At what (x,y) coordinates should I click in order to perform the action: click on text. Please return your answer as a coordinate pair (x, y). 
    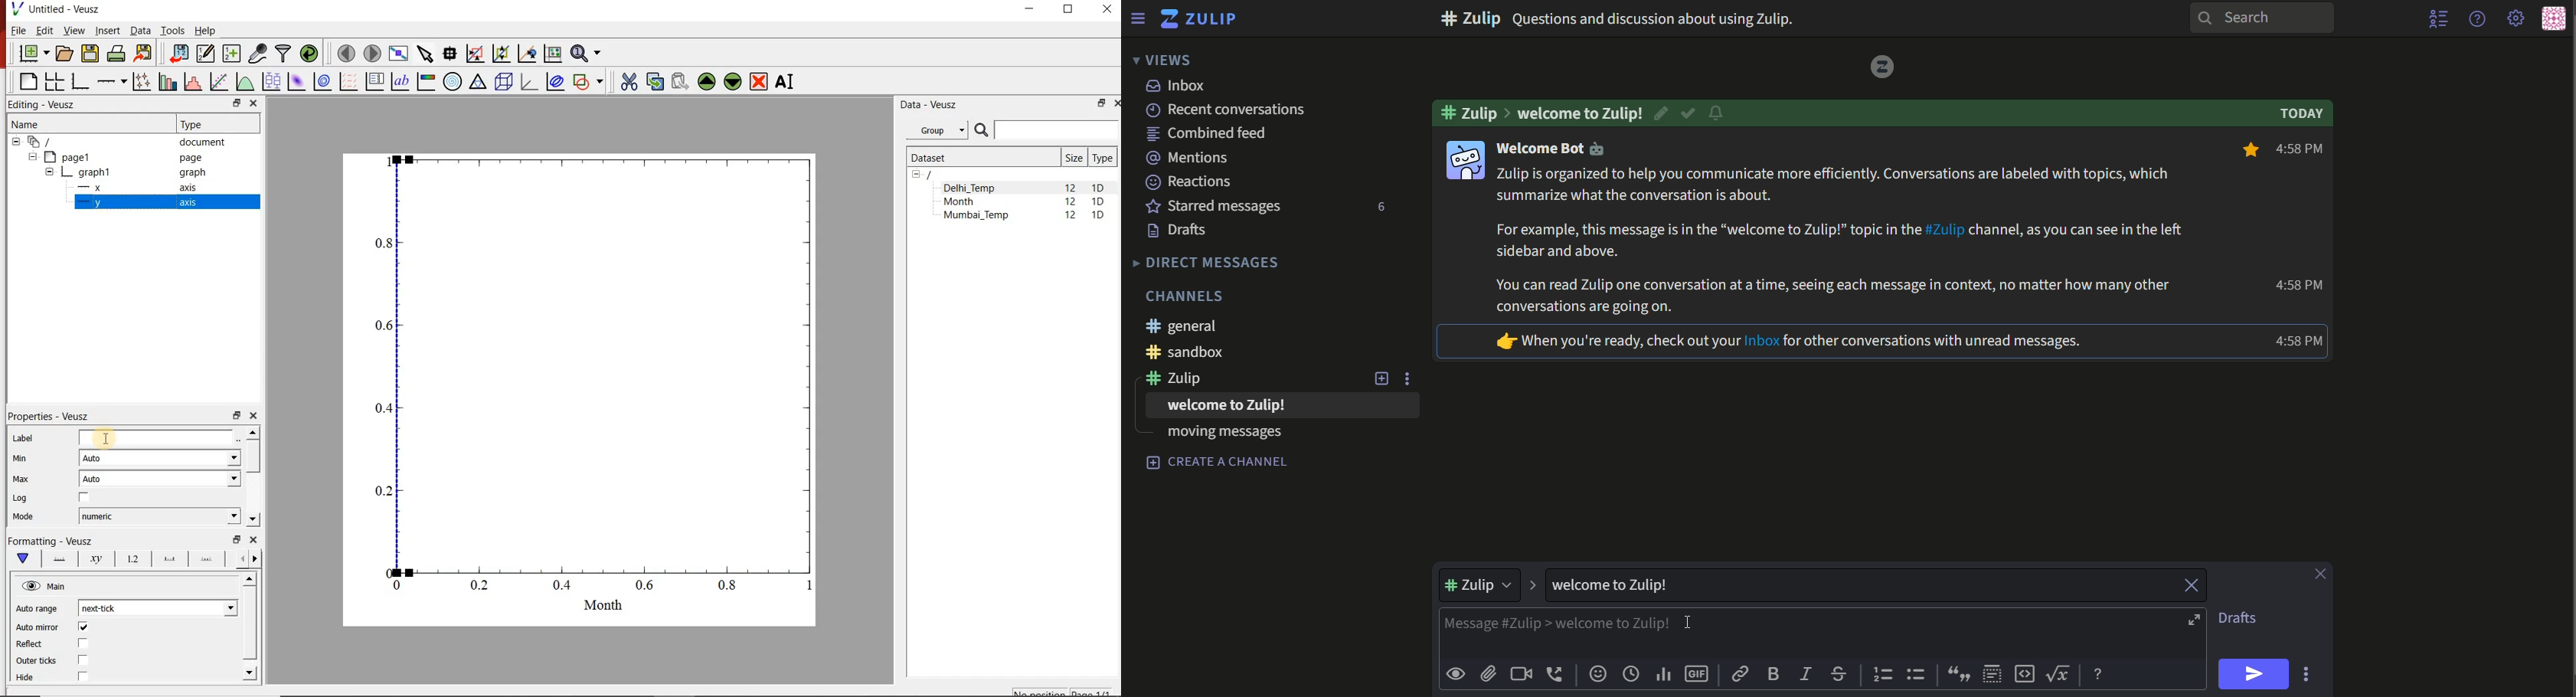
    Looking at the image, I should click on (1190, 159).